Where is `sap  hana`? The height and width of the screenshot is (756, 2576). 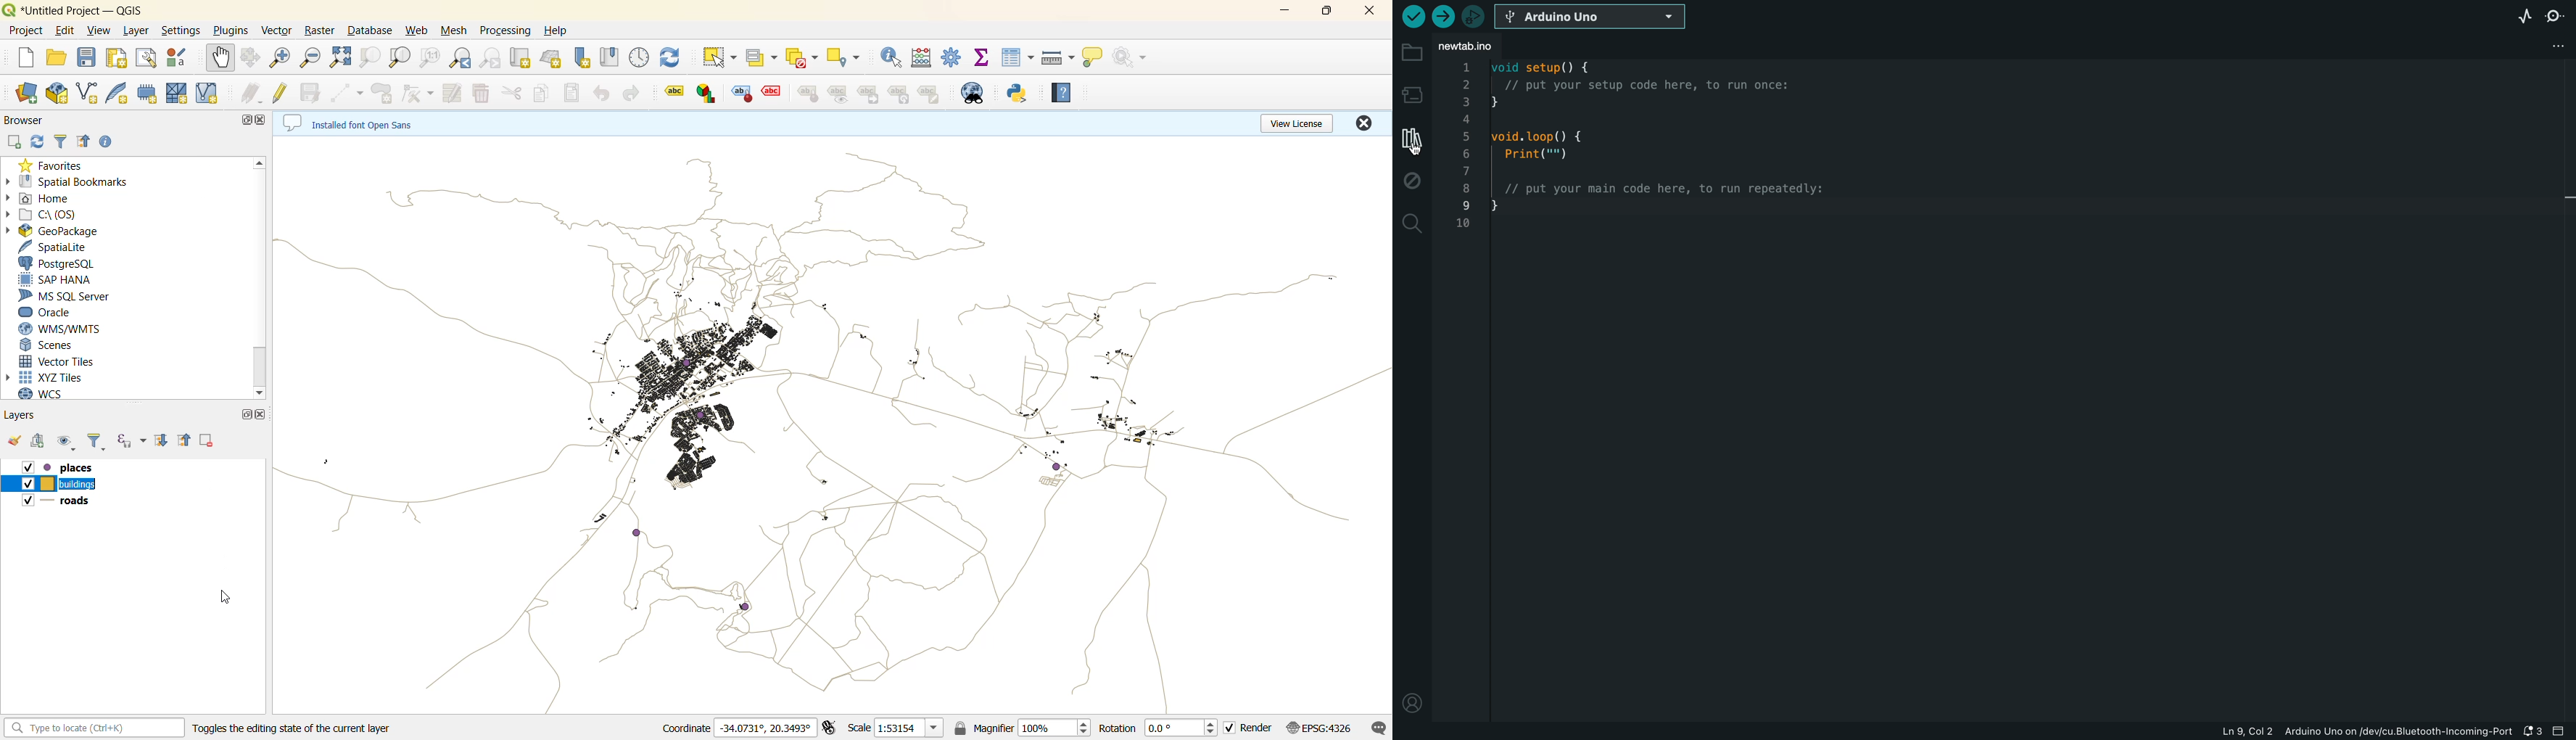
sap  hana is located at coordinates (56, 279).